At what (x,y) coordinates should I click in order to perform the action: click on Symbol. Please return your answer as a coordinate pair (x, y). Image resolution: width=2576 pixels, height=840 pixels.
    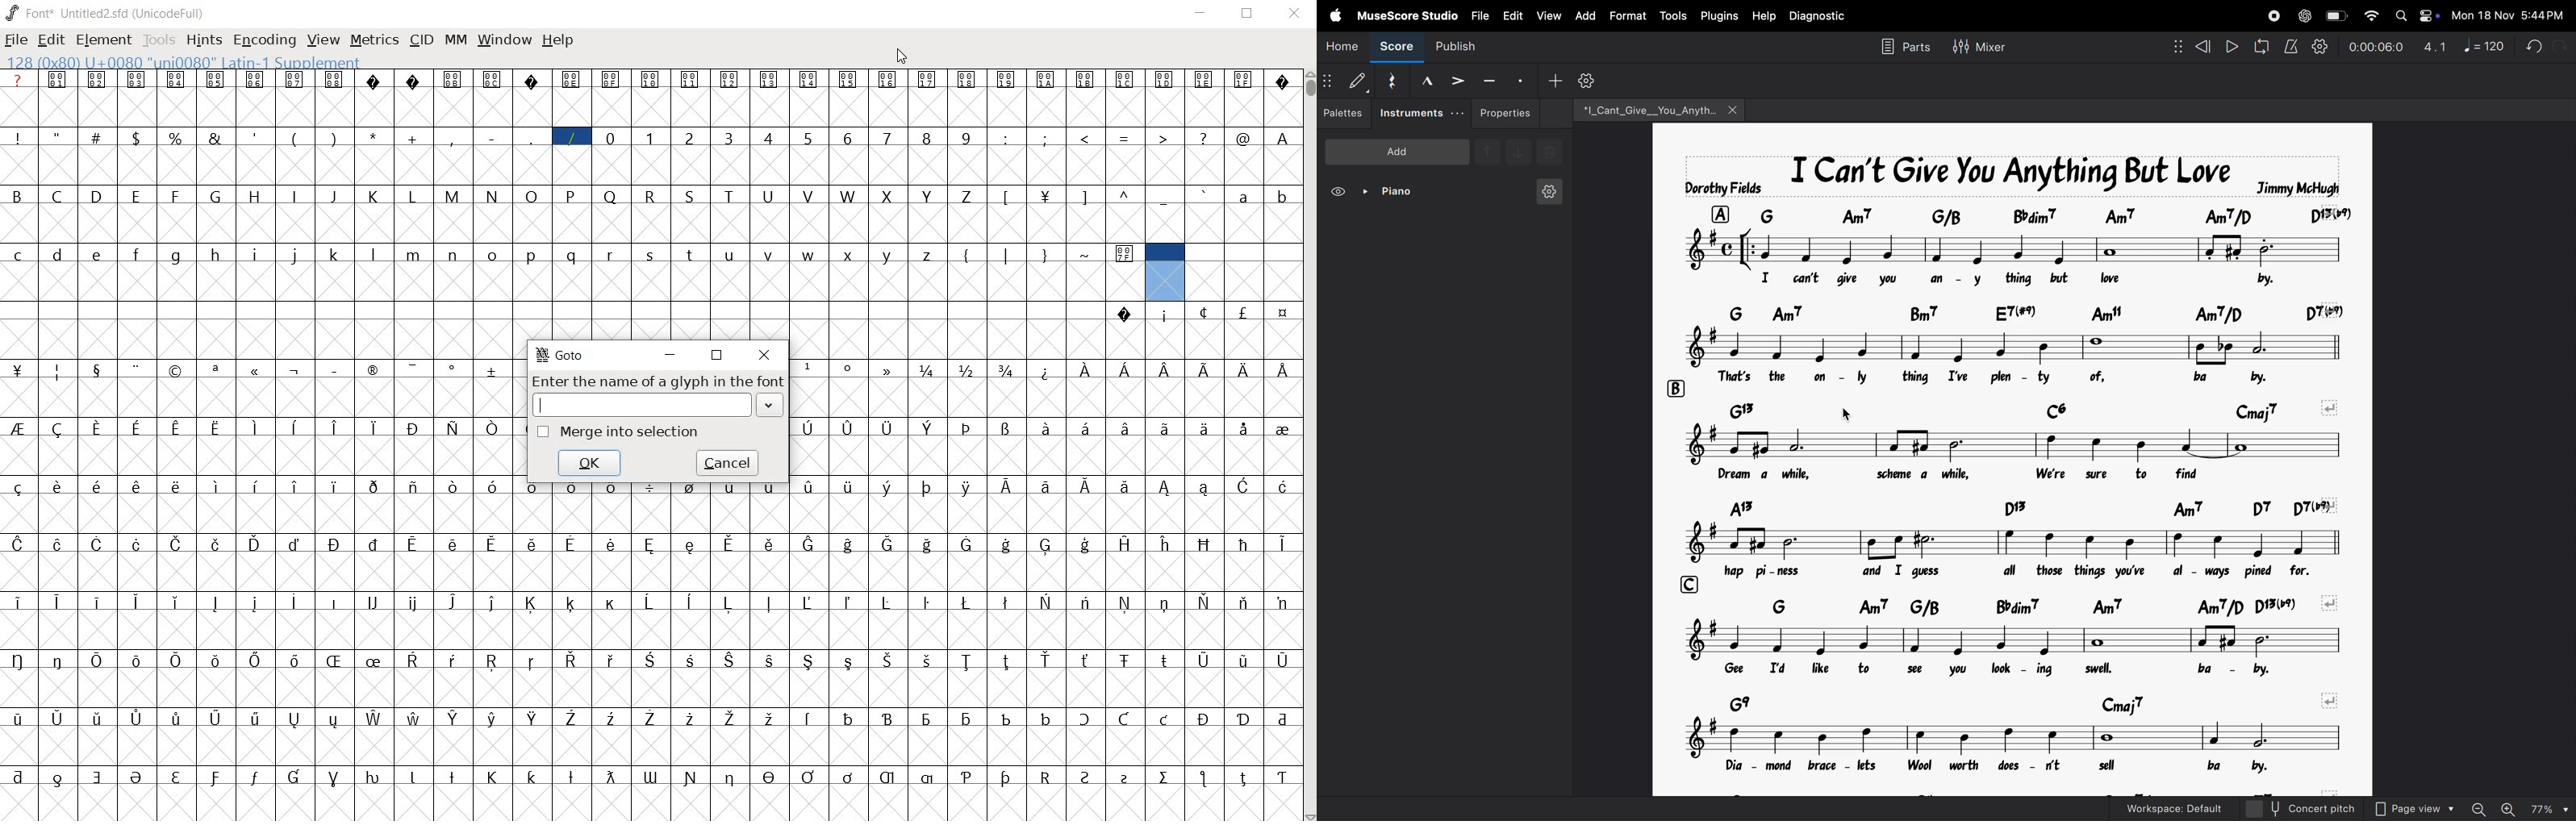
    Looking at the image, I should click on (60, 371).